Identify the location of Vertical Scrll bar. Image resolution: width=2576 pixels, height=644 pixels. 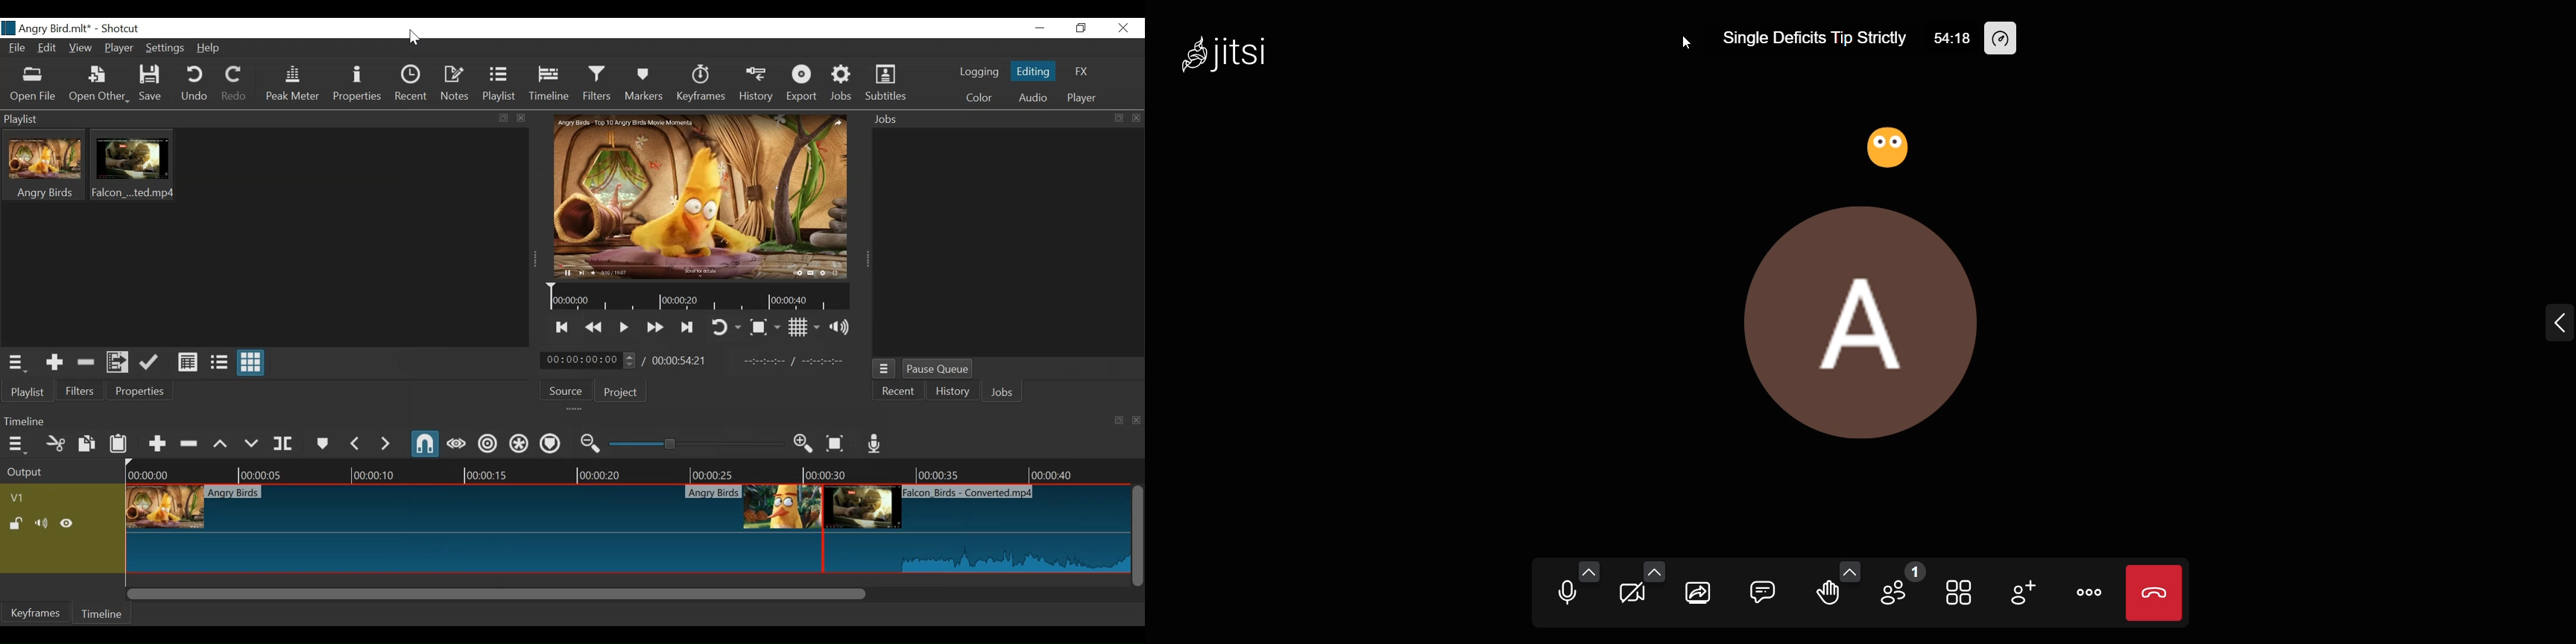
(1138, 536).